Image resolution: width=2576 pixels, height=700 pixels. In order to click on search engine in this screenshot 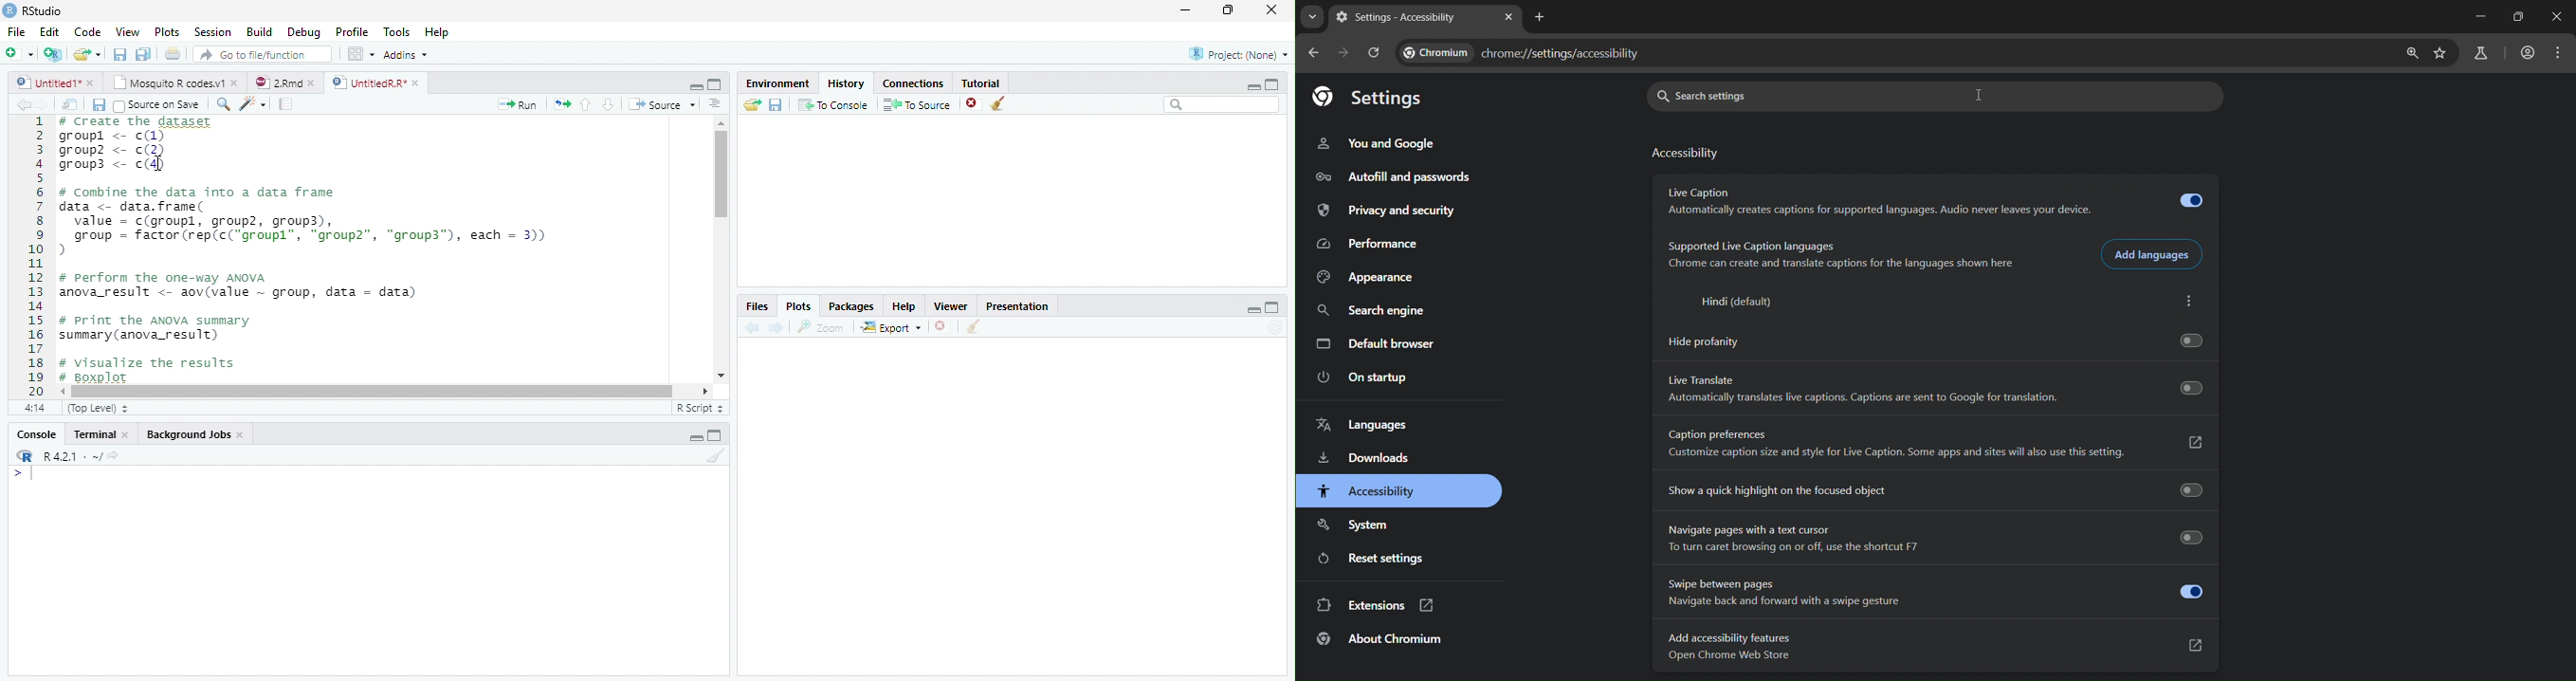, I will do `click(1378, 310)`.